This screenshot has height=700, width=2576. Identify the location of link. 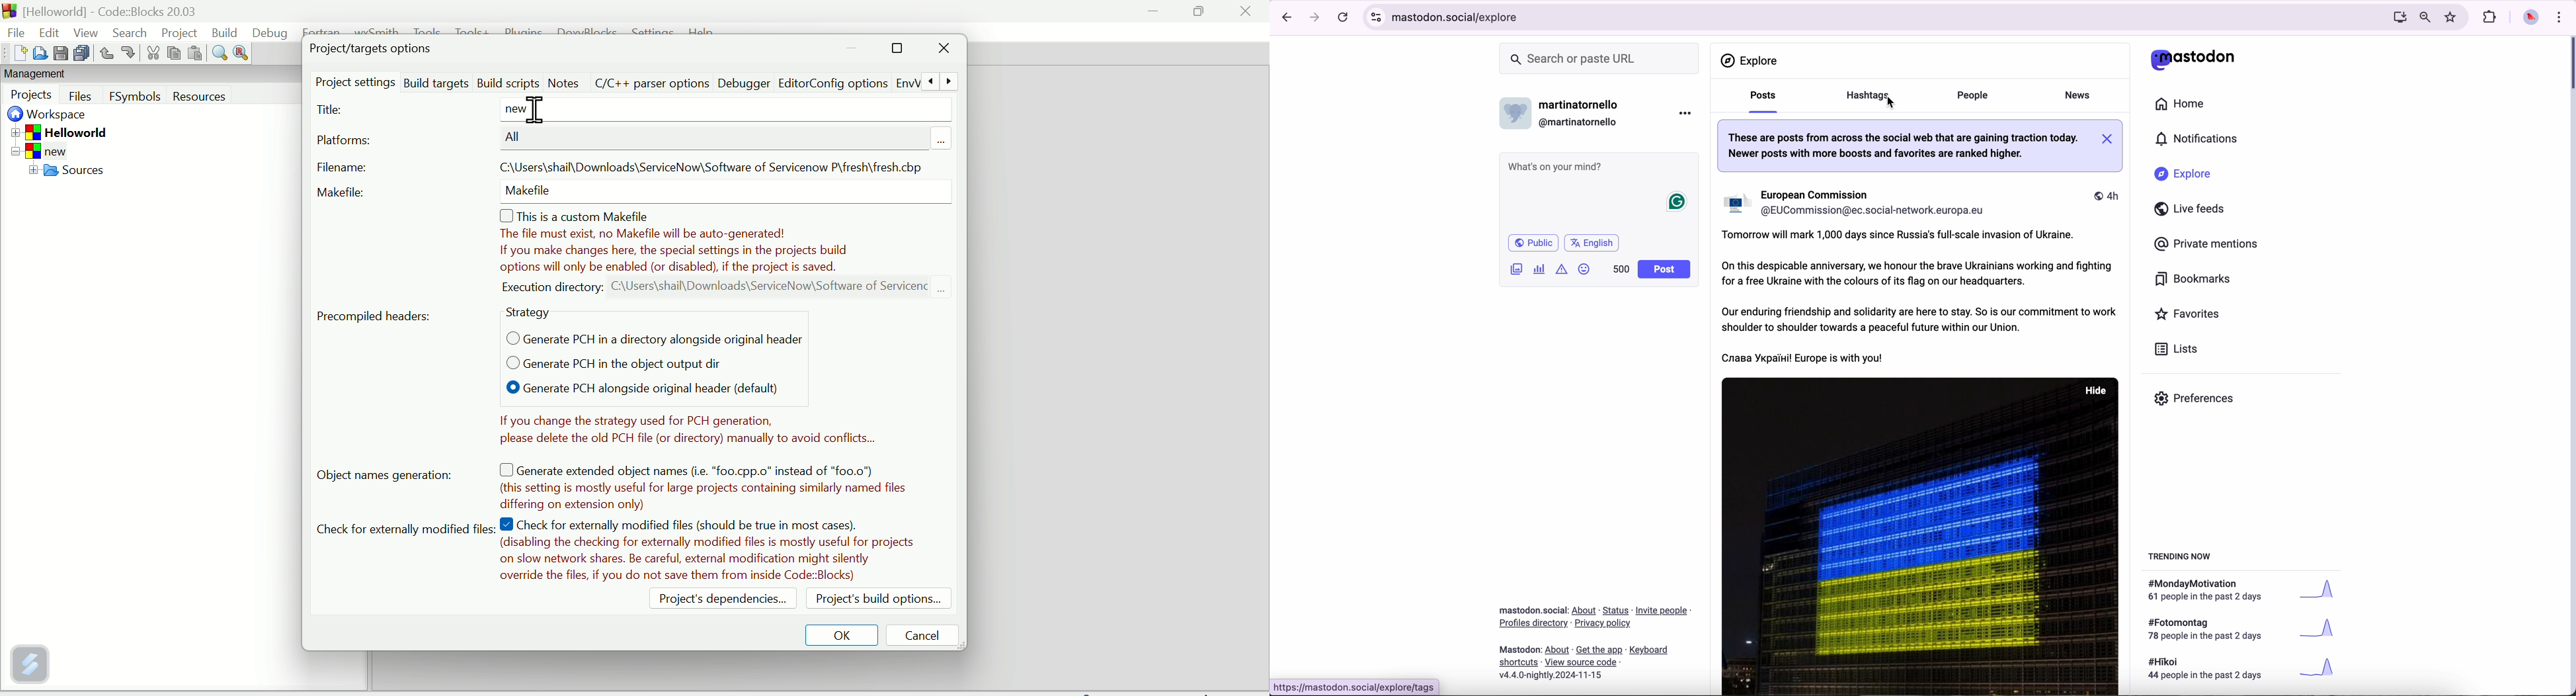
(1616, 611).